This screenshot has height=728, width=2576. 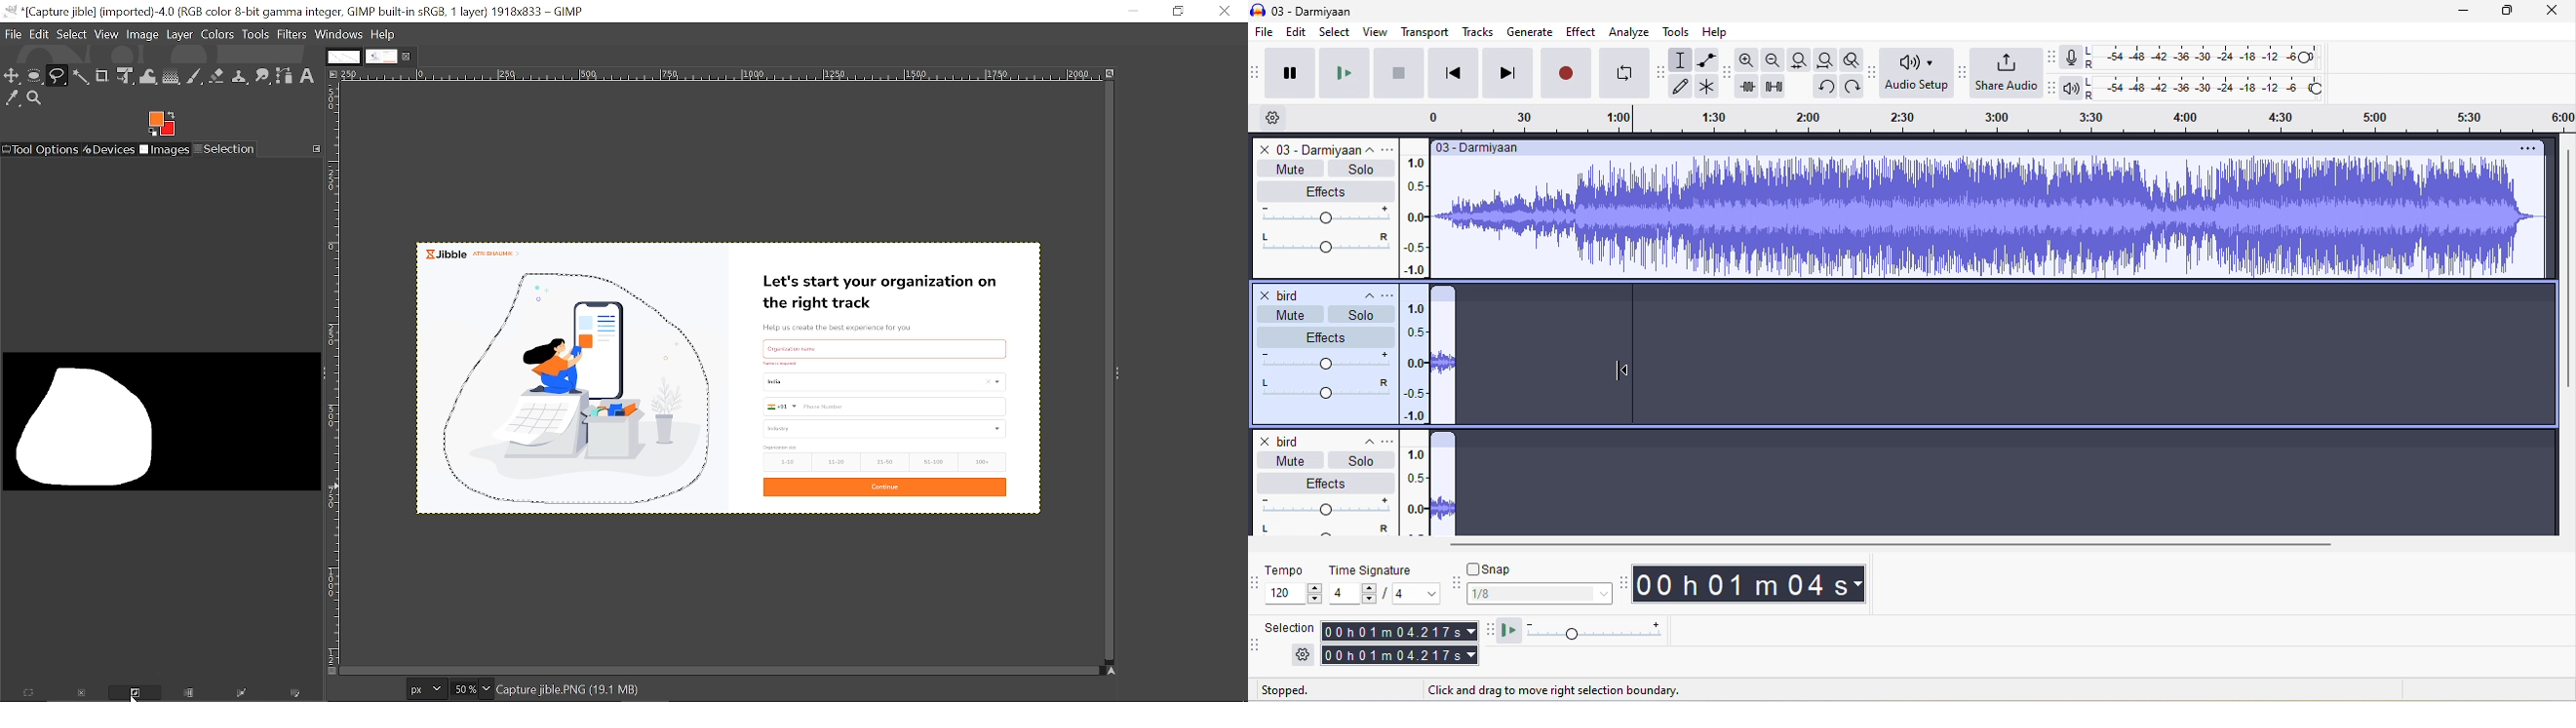 What do you see at coordinates (1986, 118) in the screenshot?
I see `click and drag to define a looping region` at bounding box center [1986, 118].